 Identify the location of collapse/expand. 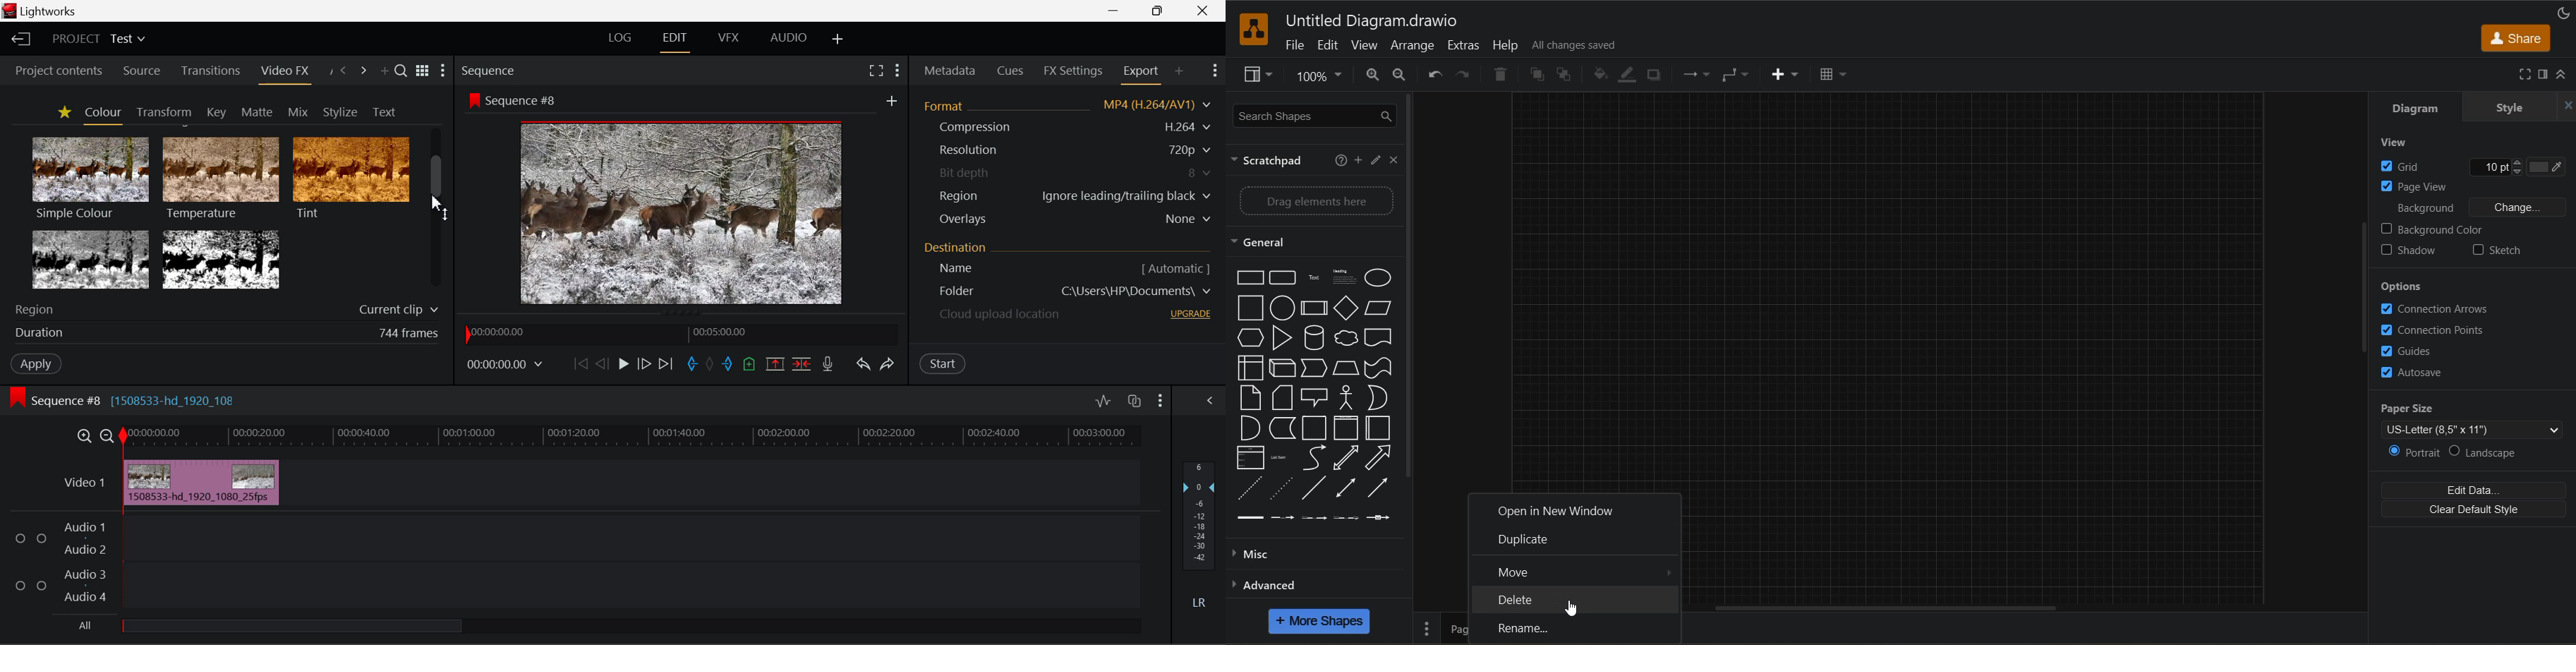
(2563, 73).